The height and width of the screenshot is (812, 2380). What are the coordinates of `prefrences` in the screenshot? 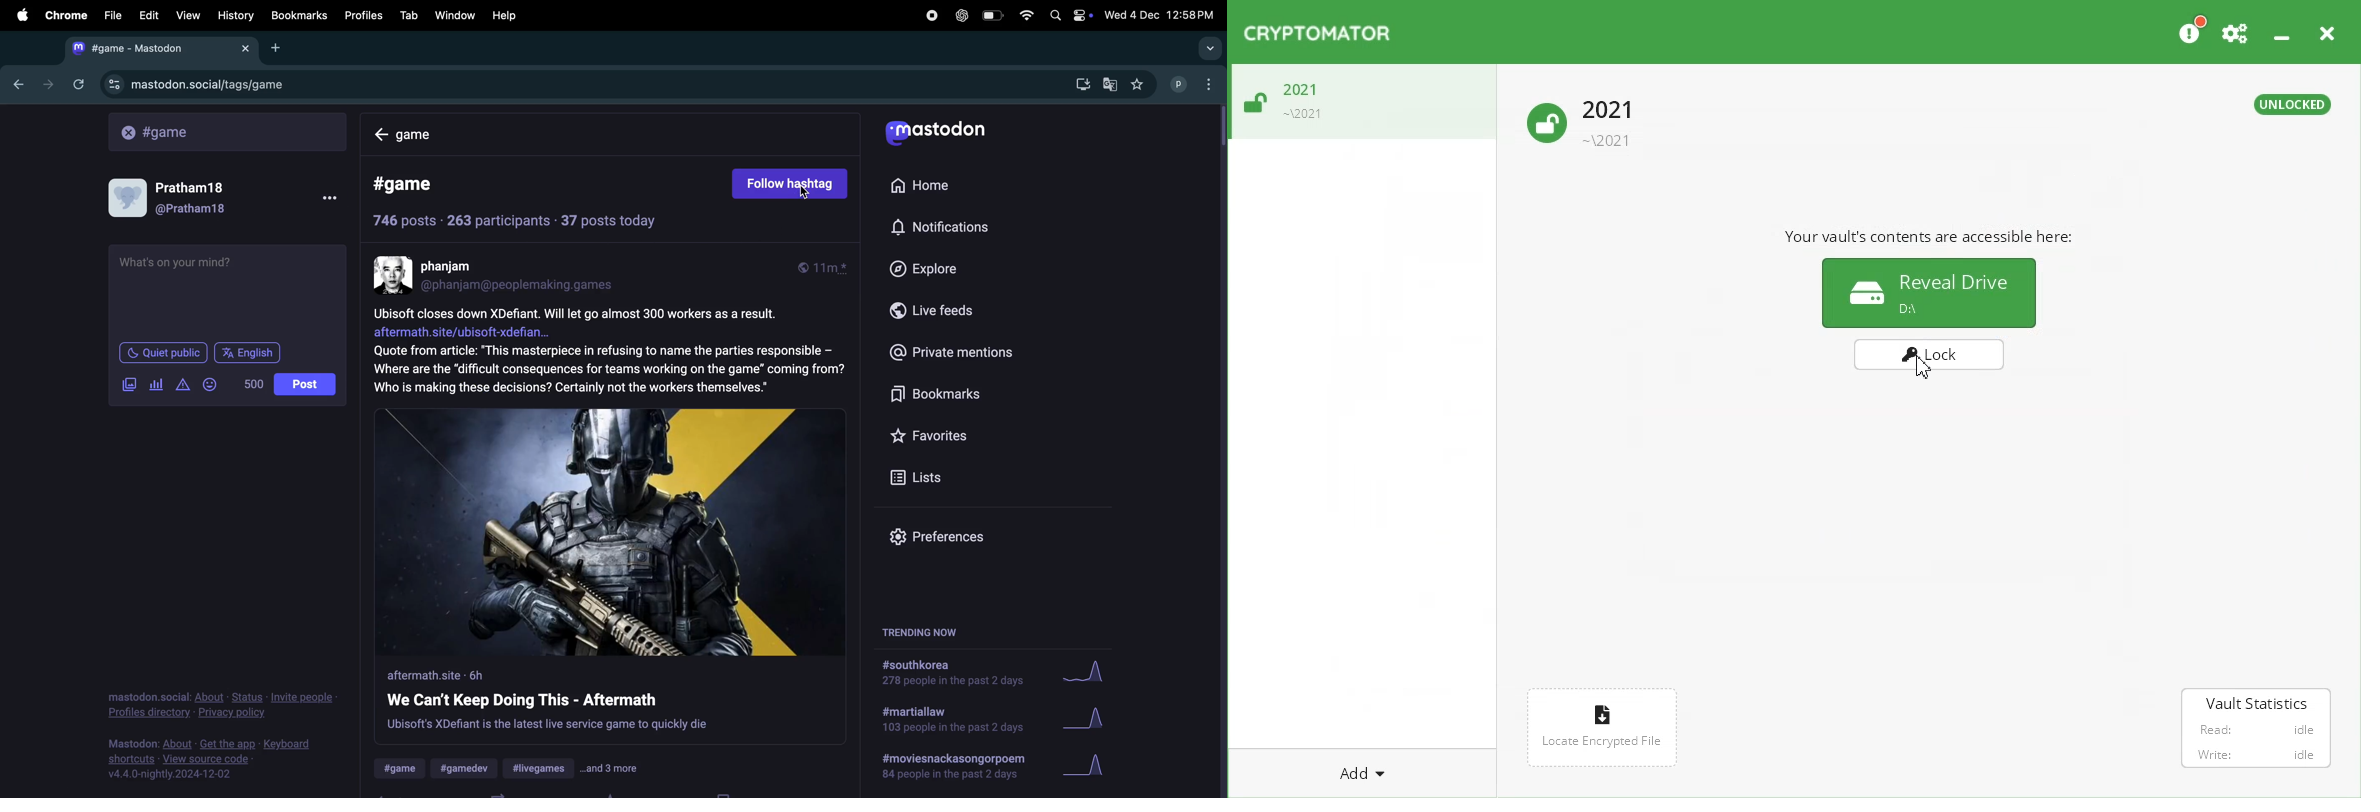 It's located at (938, 537).